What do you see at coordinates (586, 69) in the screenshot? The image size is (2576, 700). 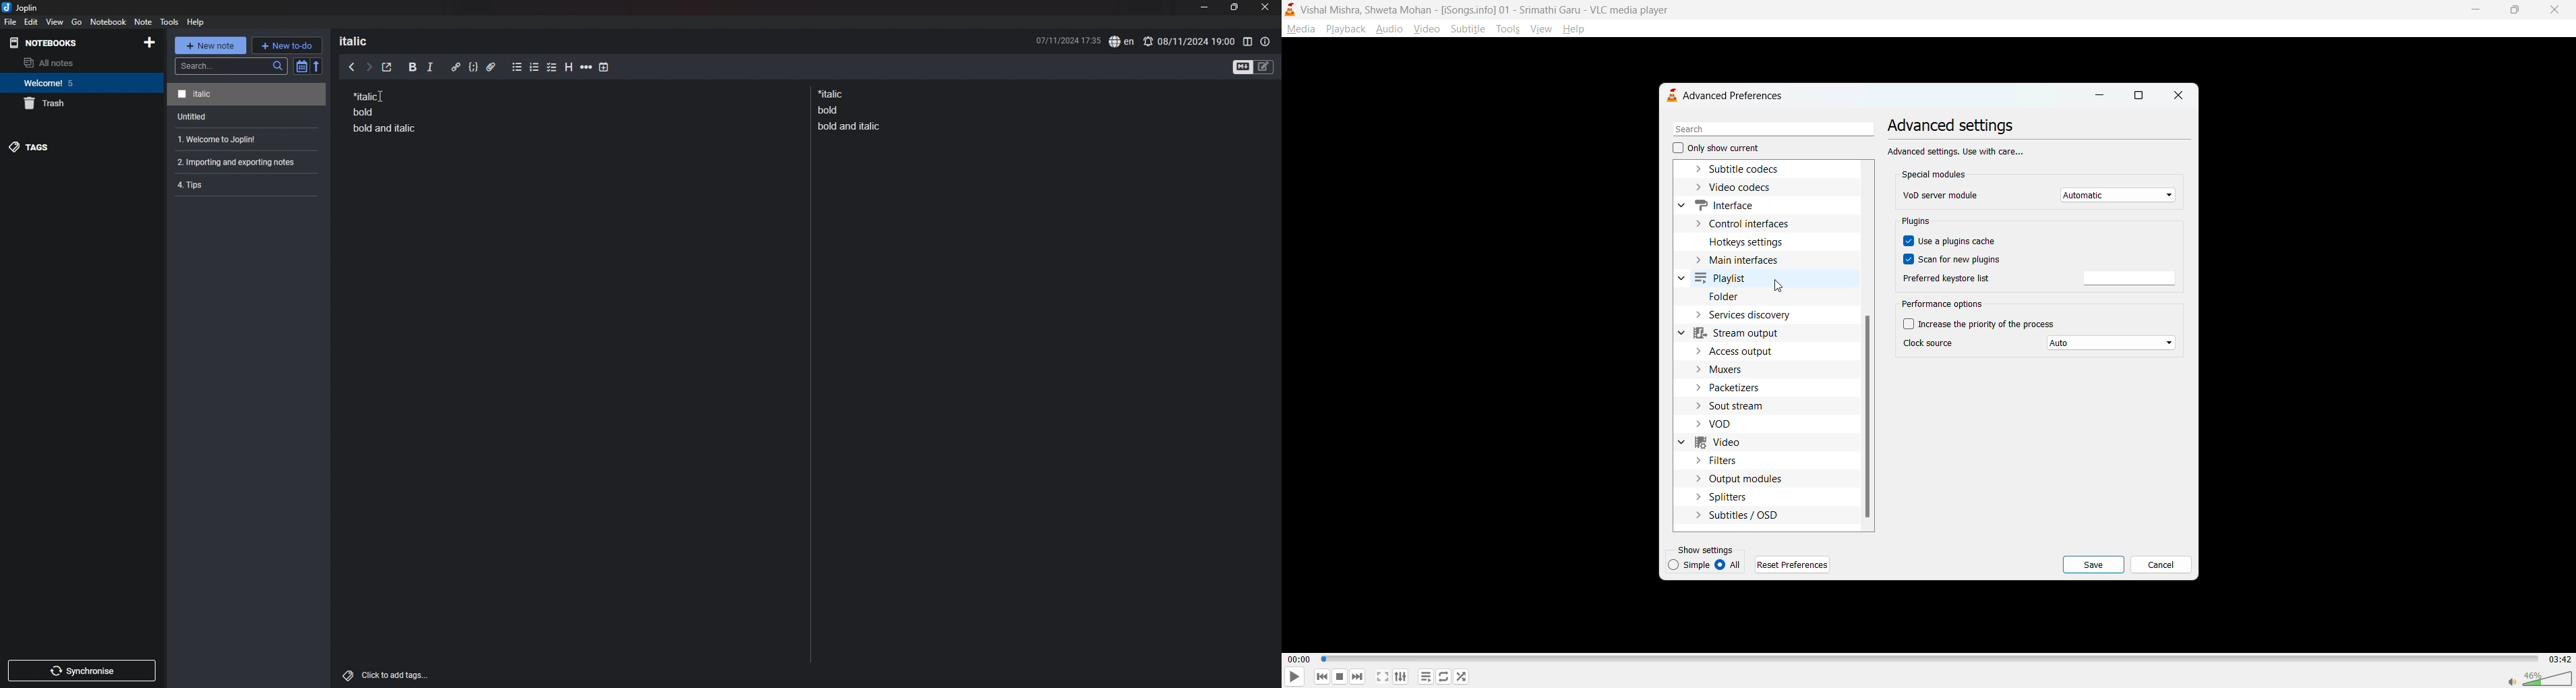 I see `horizontal rule` at bounding box center [586, 69].